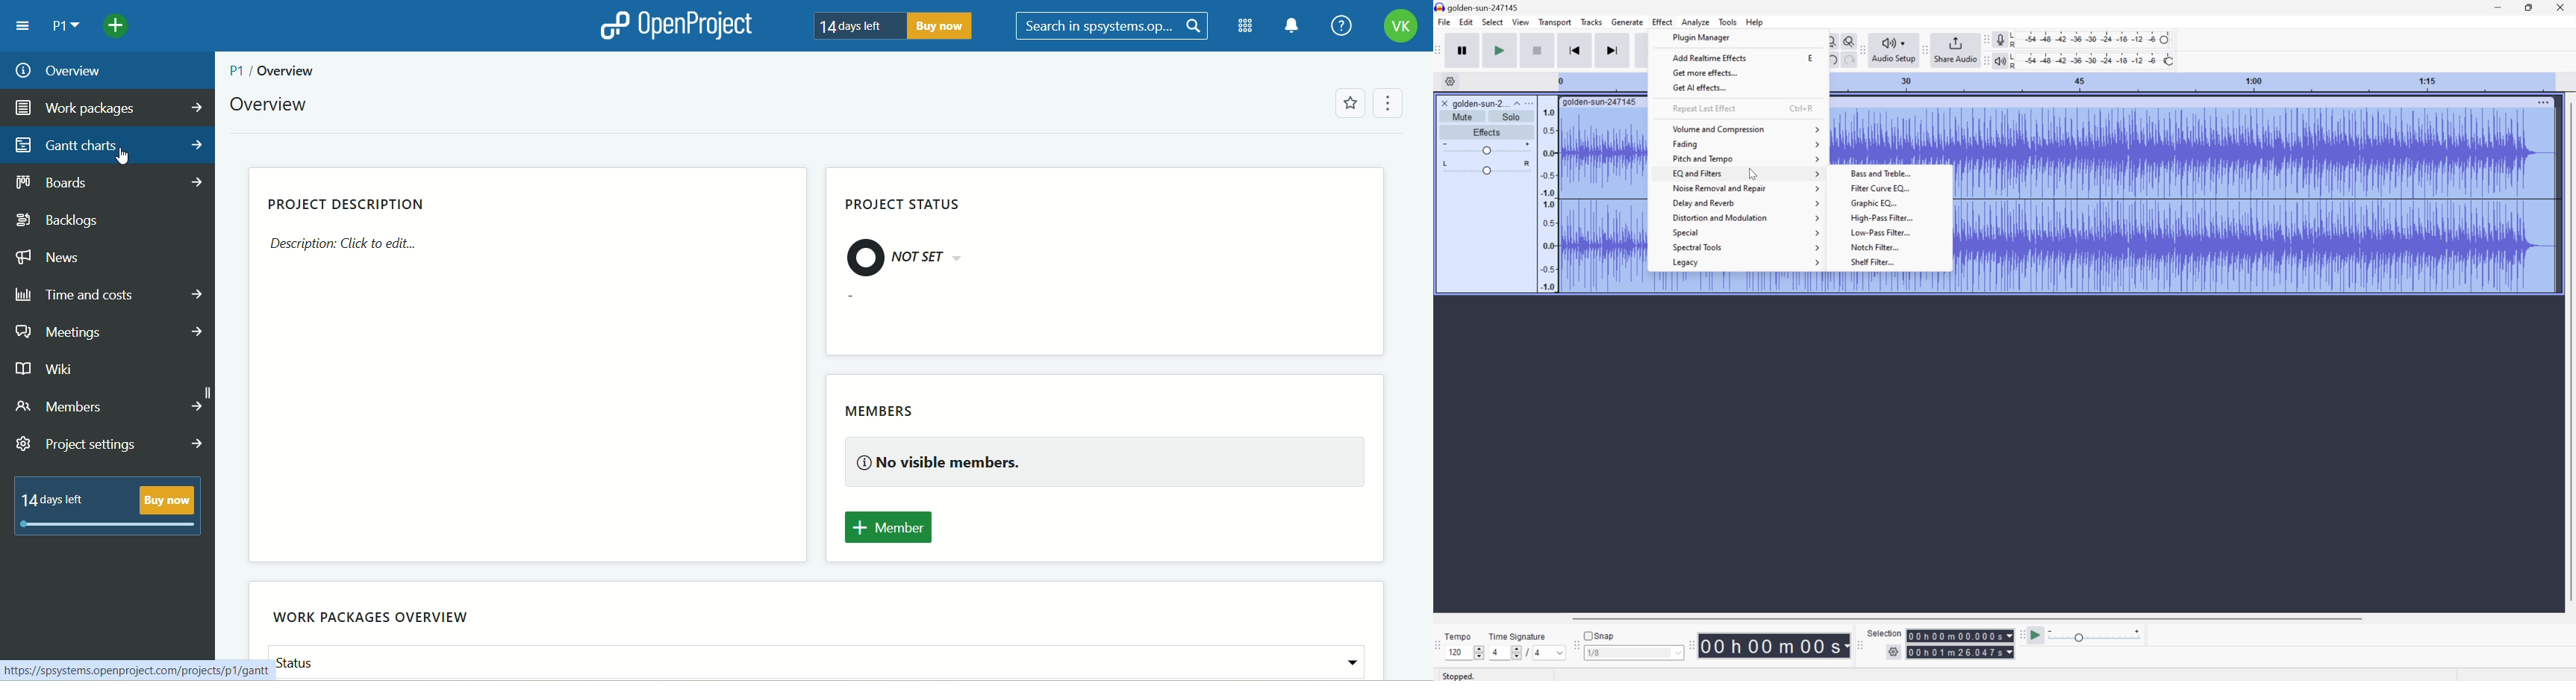 Image resolution: width=2576 pixels, height=700 pixels. I want to click on Effect, so click(1663, 21).